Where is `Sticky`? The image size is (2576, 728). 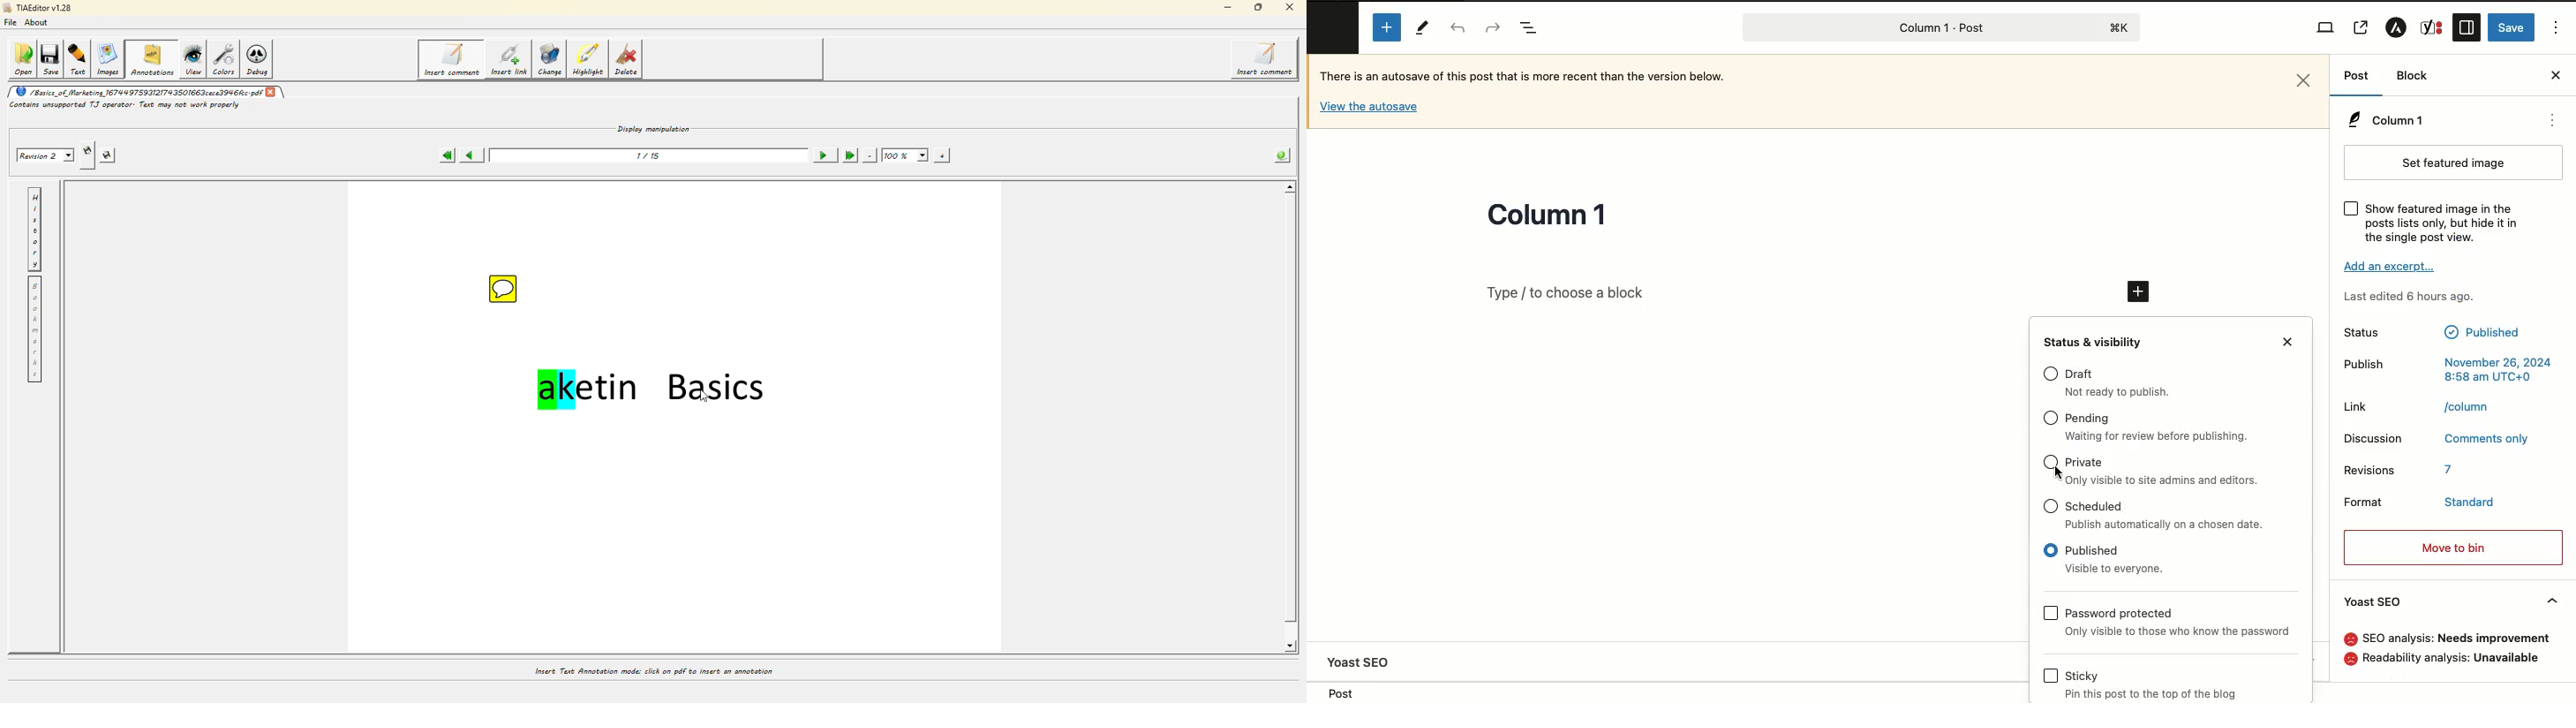
Sticky is located at coordinates (2081, 676).